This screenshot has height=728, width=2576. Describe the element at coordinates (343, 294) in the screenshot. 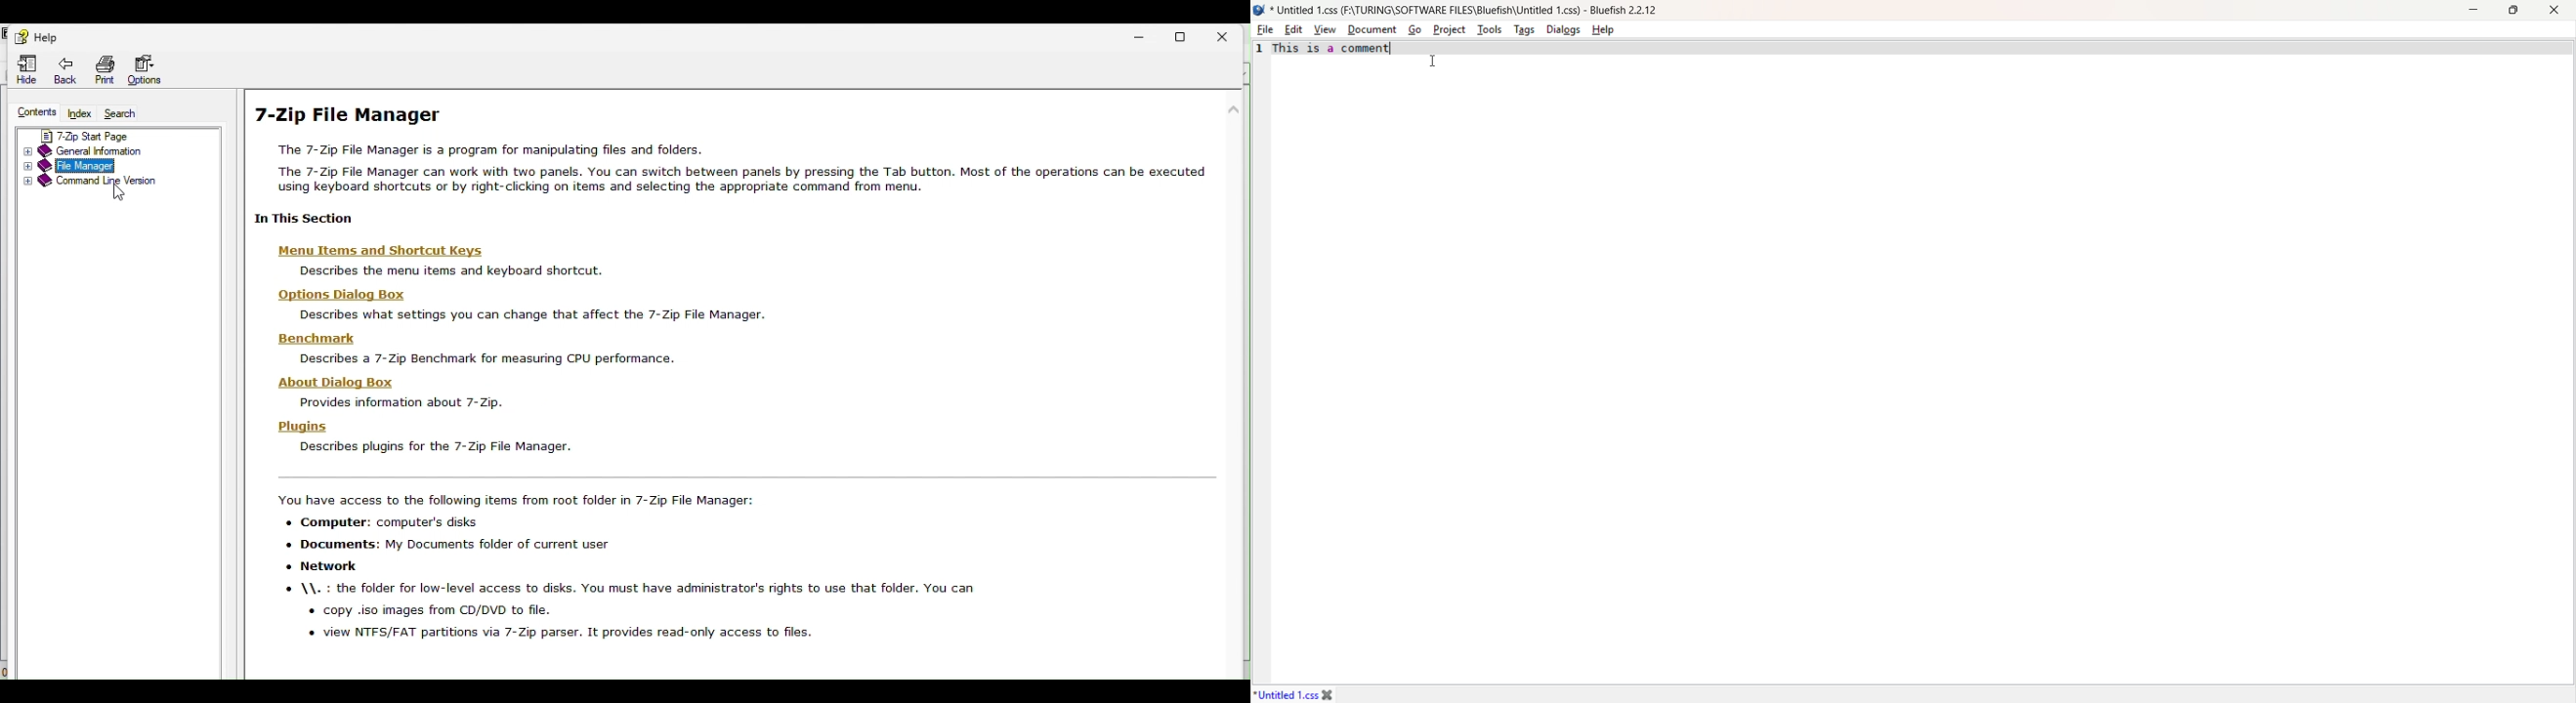

I see `options dialog box` at that location.